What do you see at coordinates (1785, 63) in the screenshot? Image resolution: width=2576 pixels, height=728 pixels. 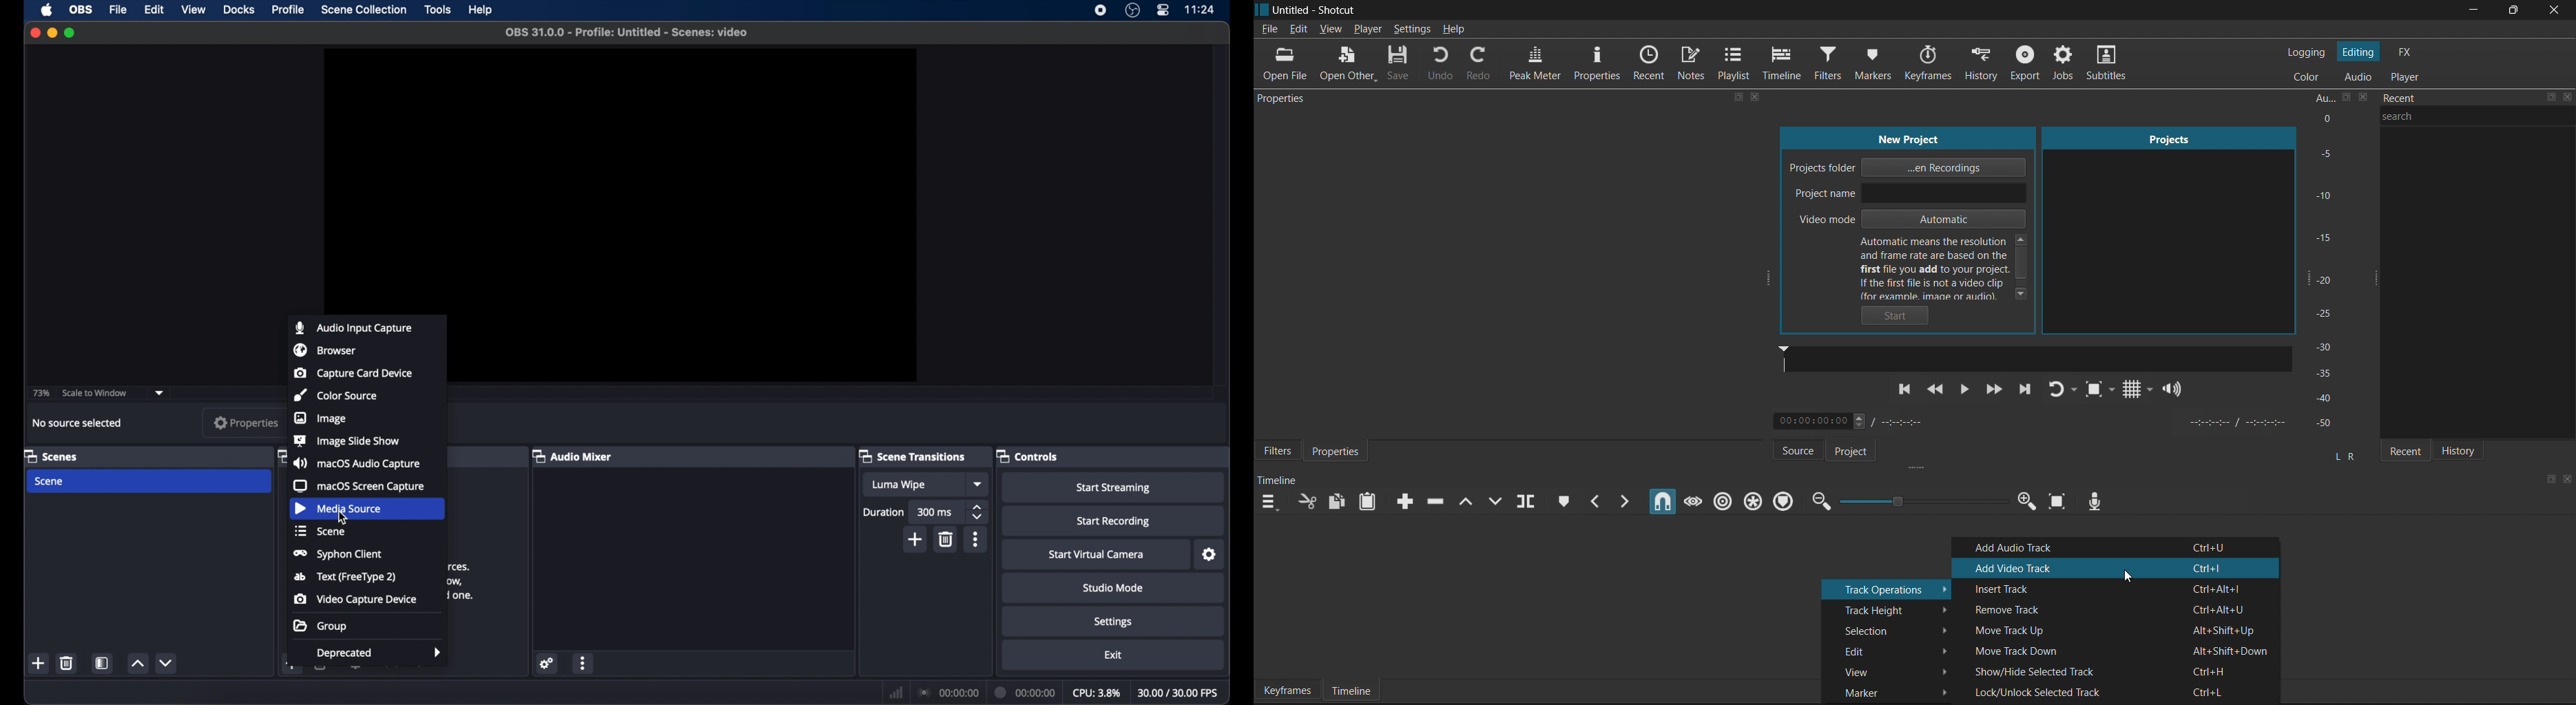 I see `Timeline` at bounding box center [1785, 63].